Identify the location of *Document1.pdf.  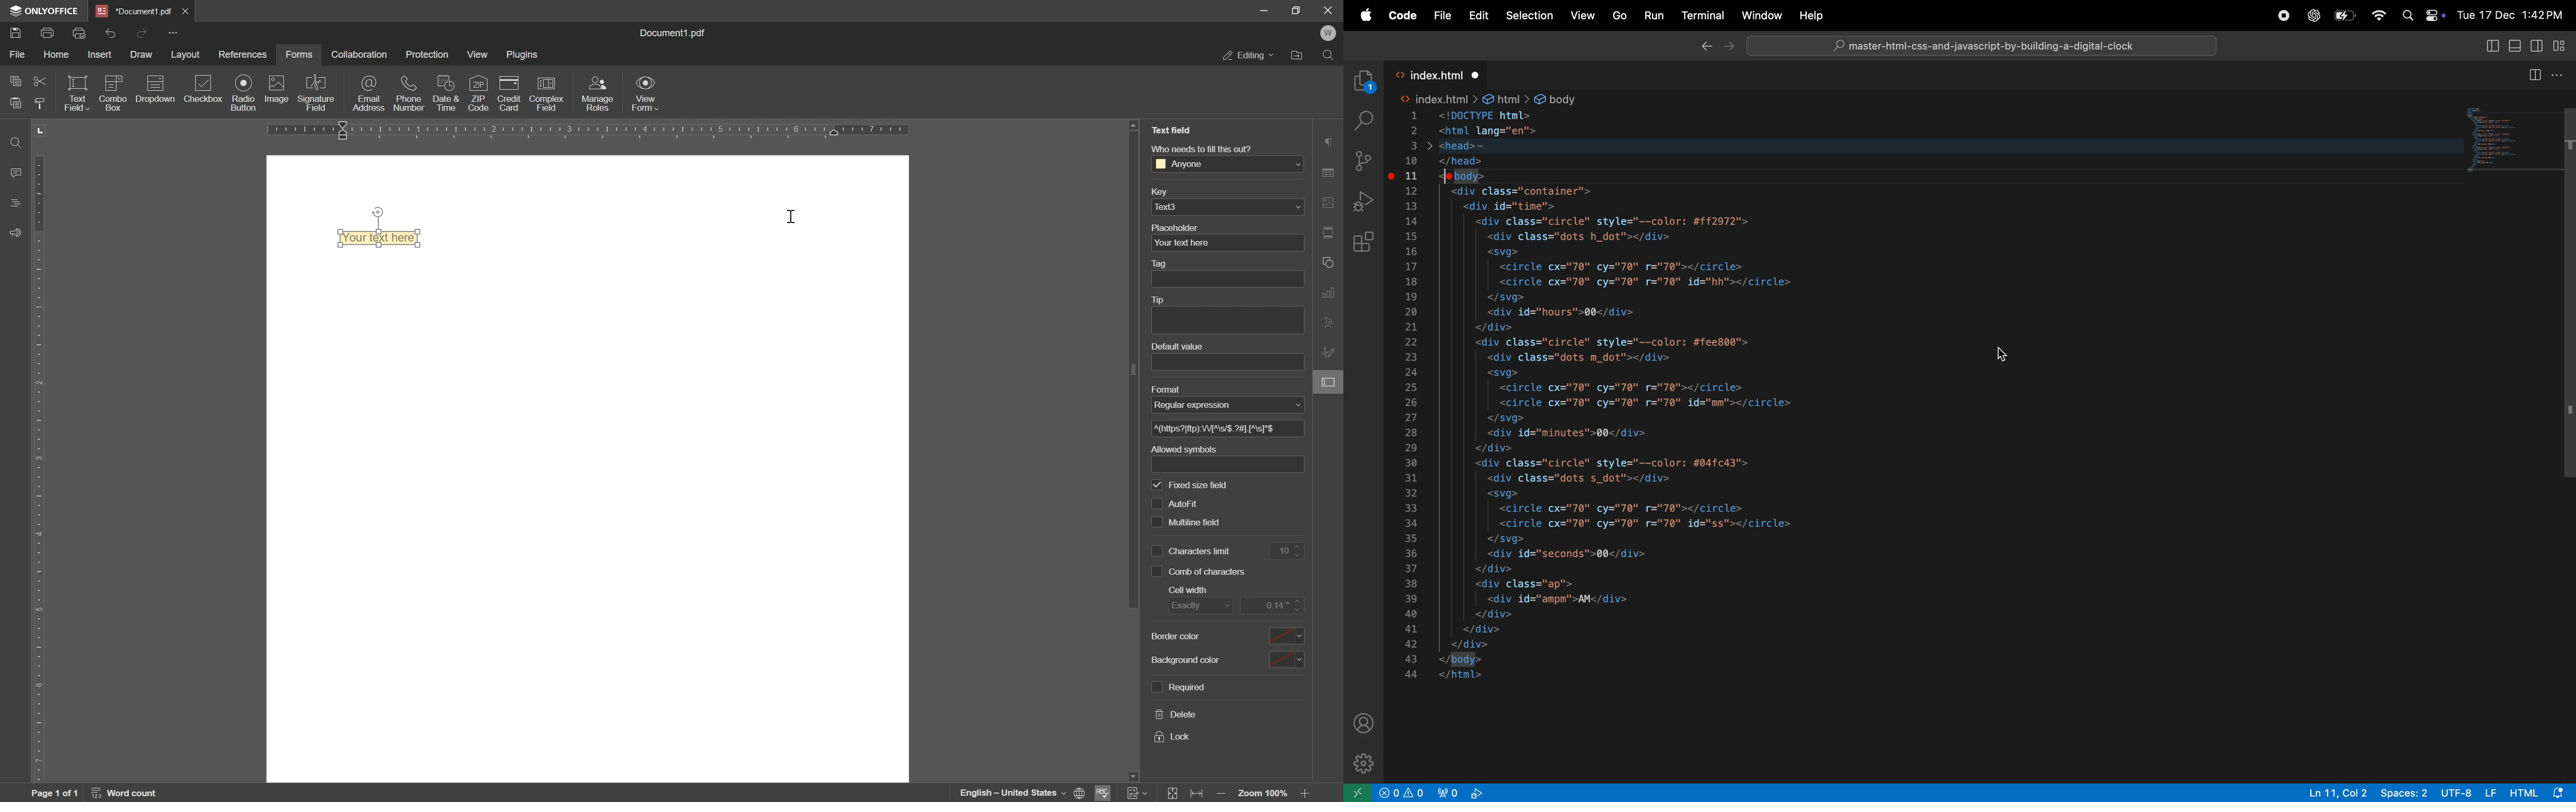
(134, 10).